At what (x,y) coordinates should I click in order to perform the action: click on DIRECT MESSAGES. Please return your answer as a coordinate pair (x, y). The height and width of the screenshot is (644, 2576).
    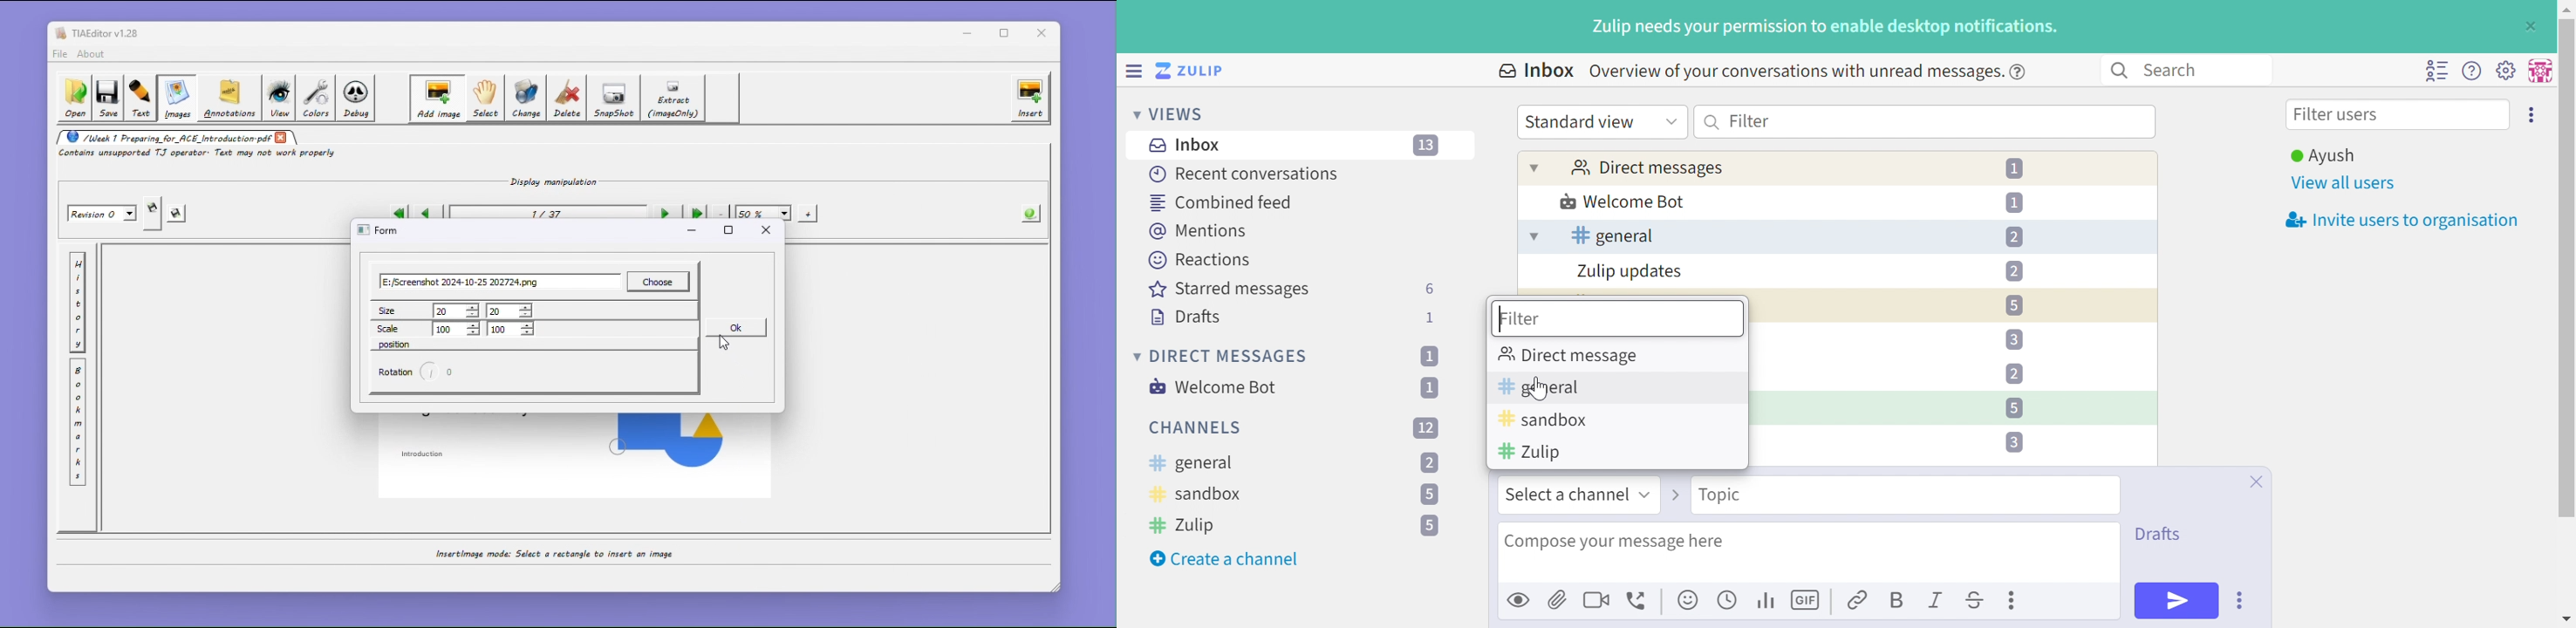
    Looking at the image, I should click on (1230, 357).